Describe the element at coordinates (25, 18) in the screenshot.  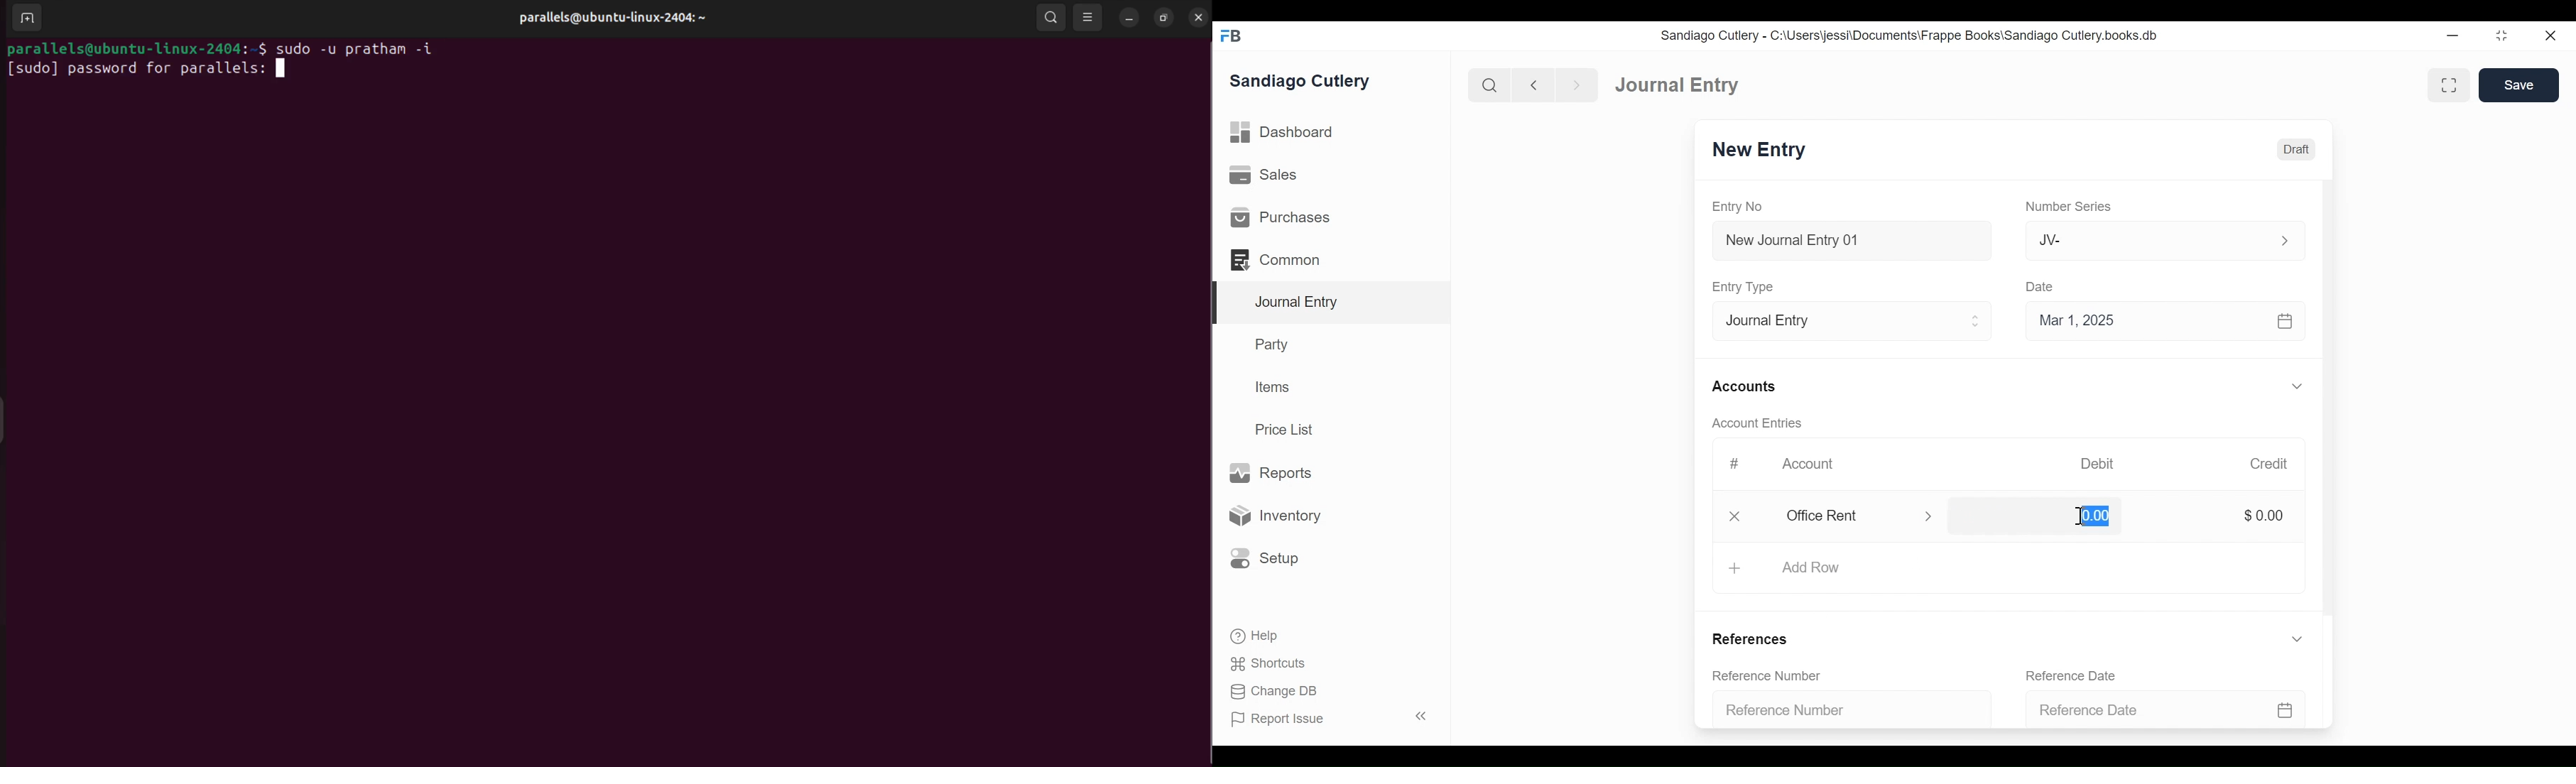
I see `add terminal` at that location.